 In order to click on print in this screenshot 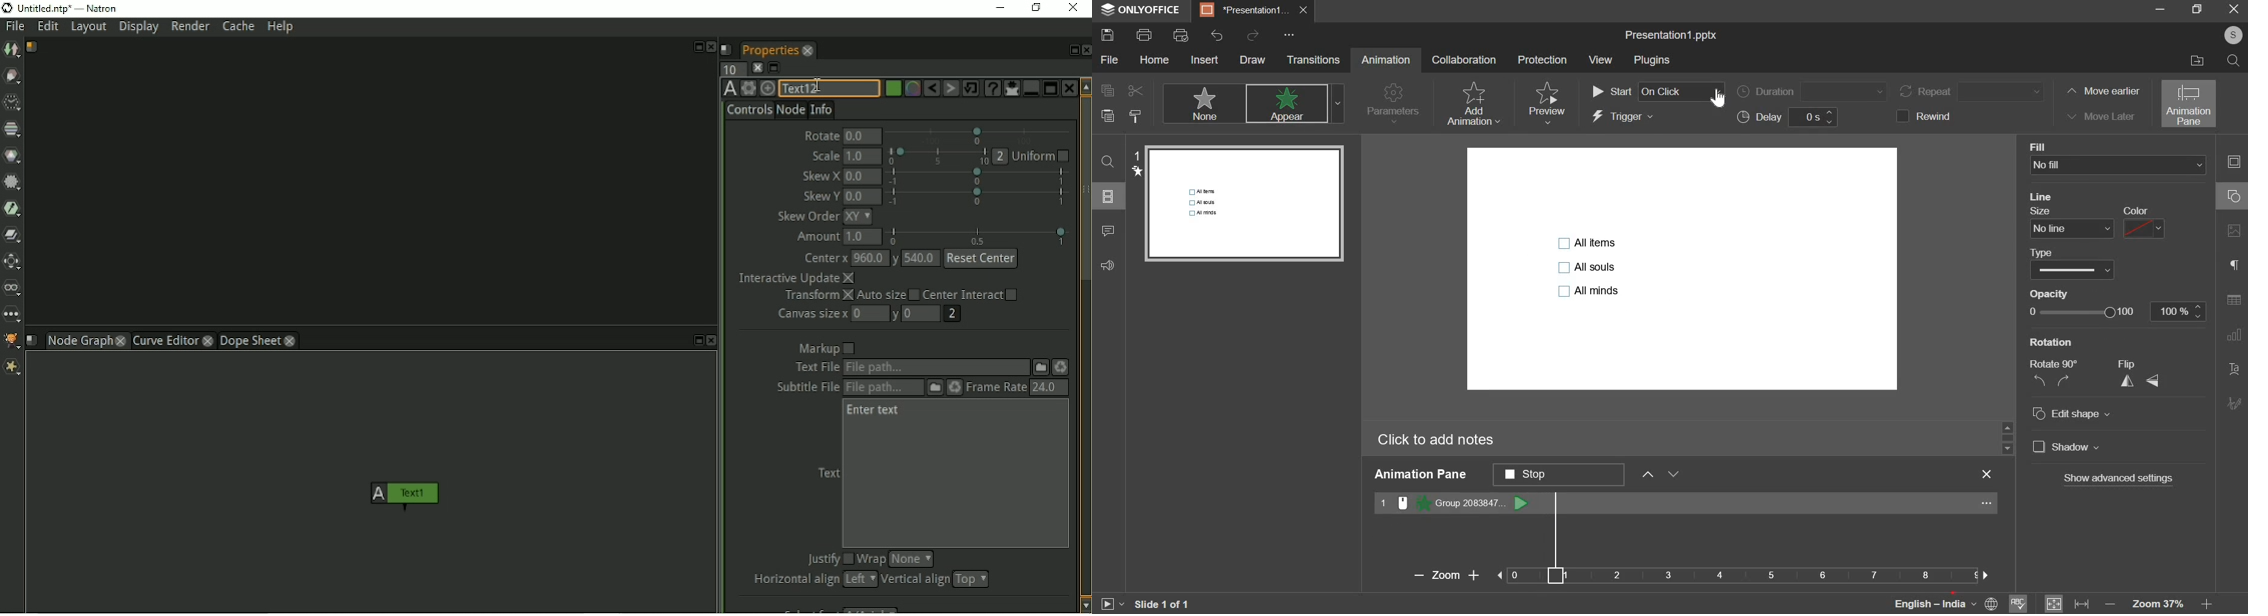, I will do `click(1144, 34)`.